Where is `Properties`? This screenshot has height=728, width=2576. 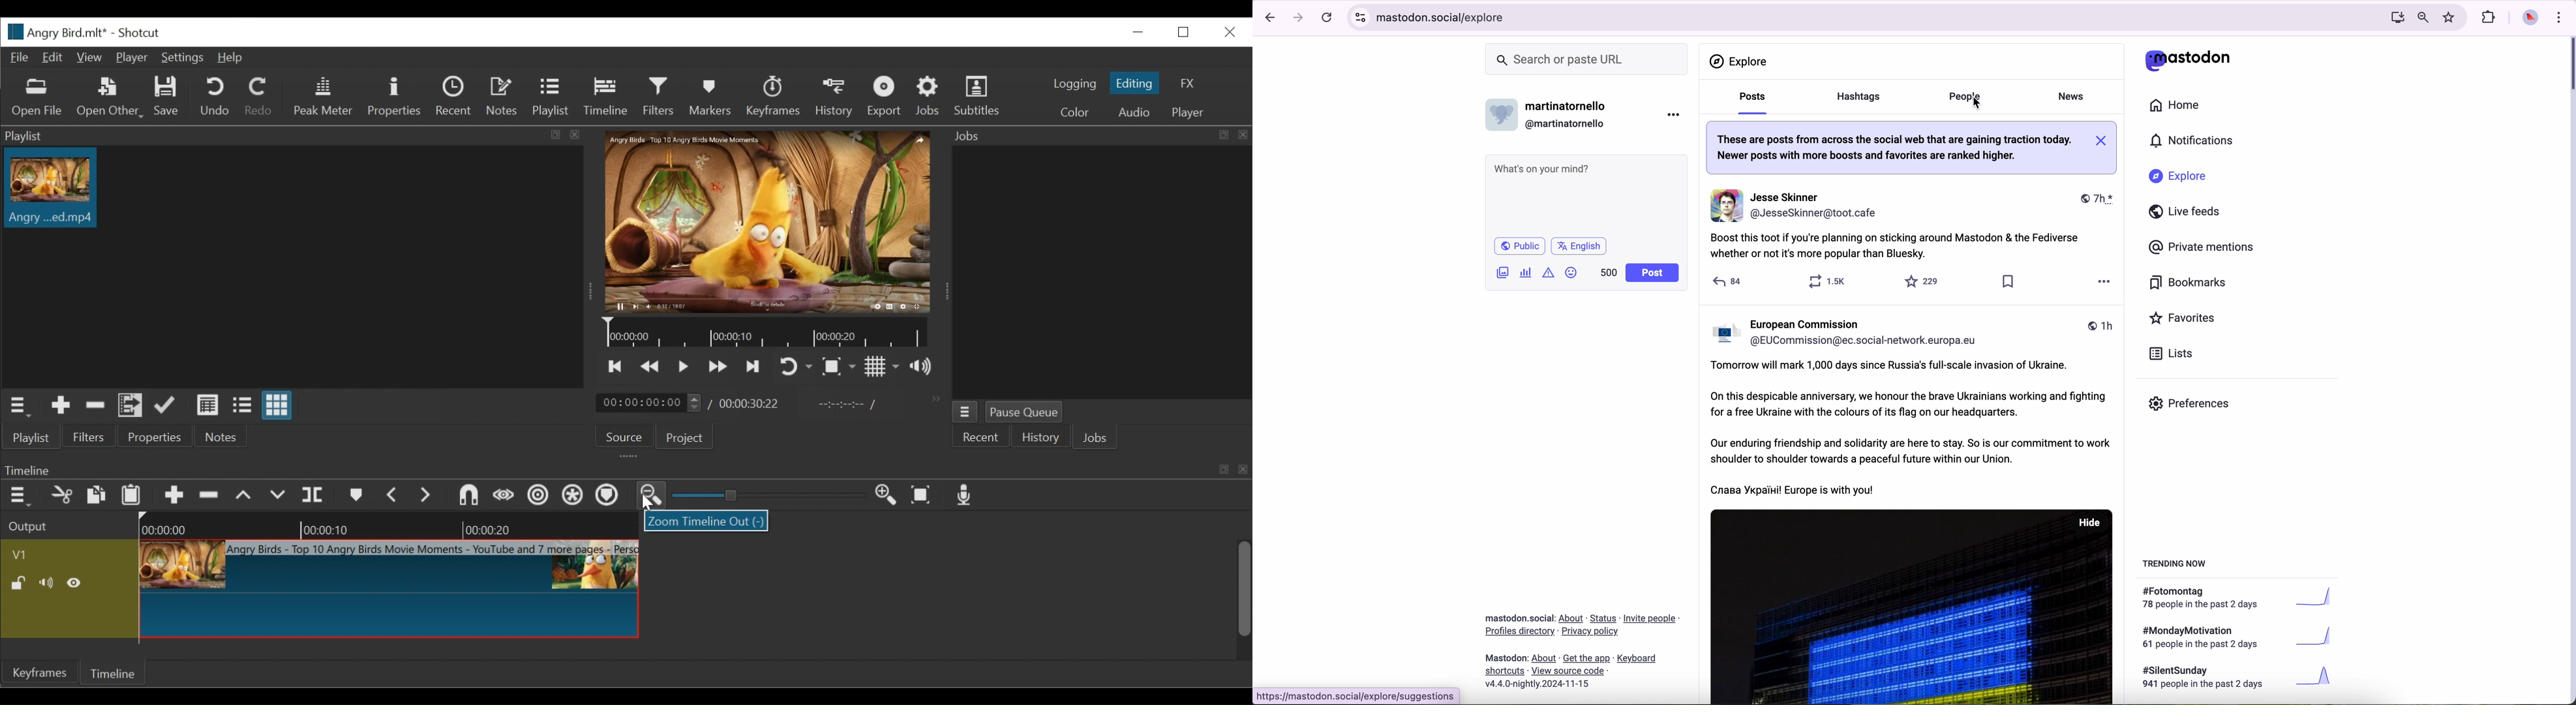 Properties is located at coordinates (395, 97).